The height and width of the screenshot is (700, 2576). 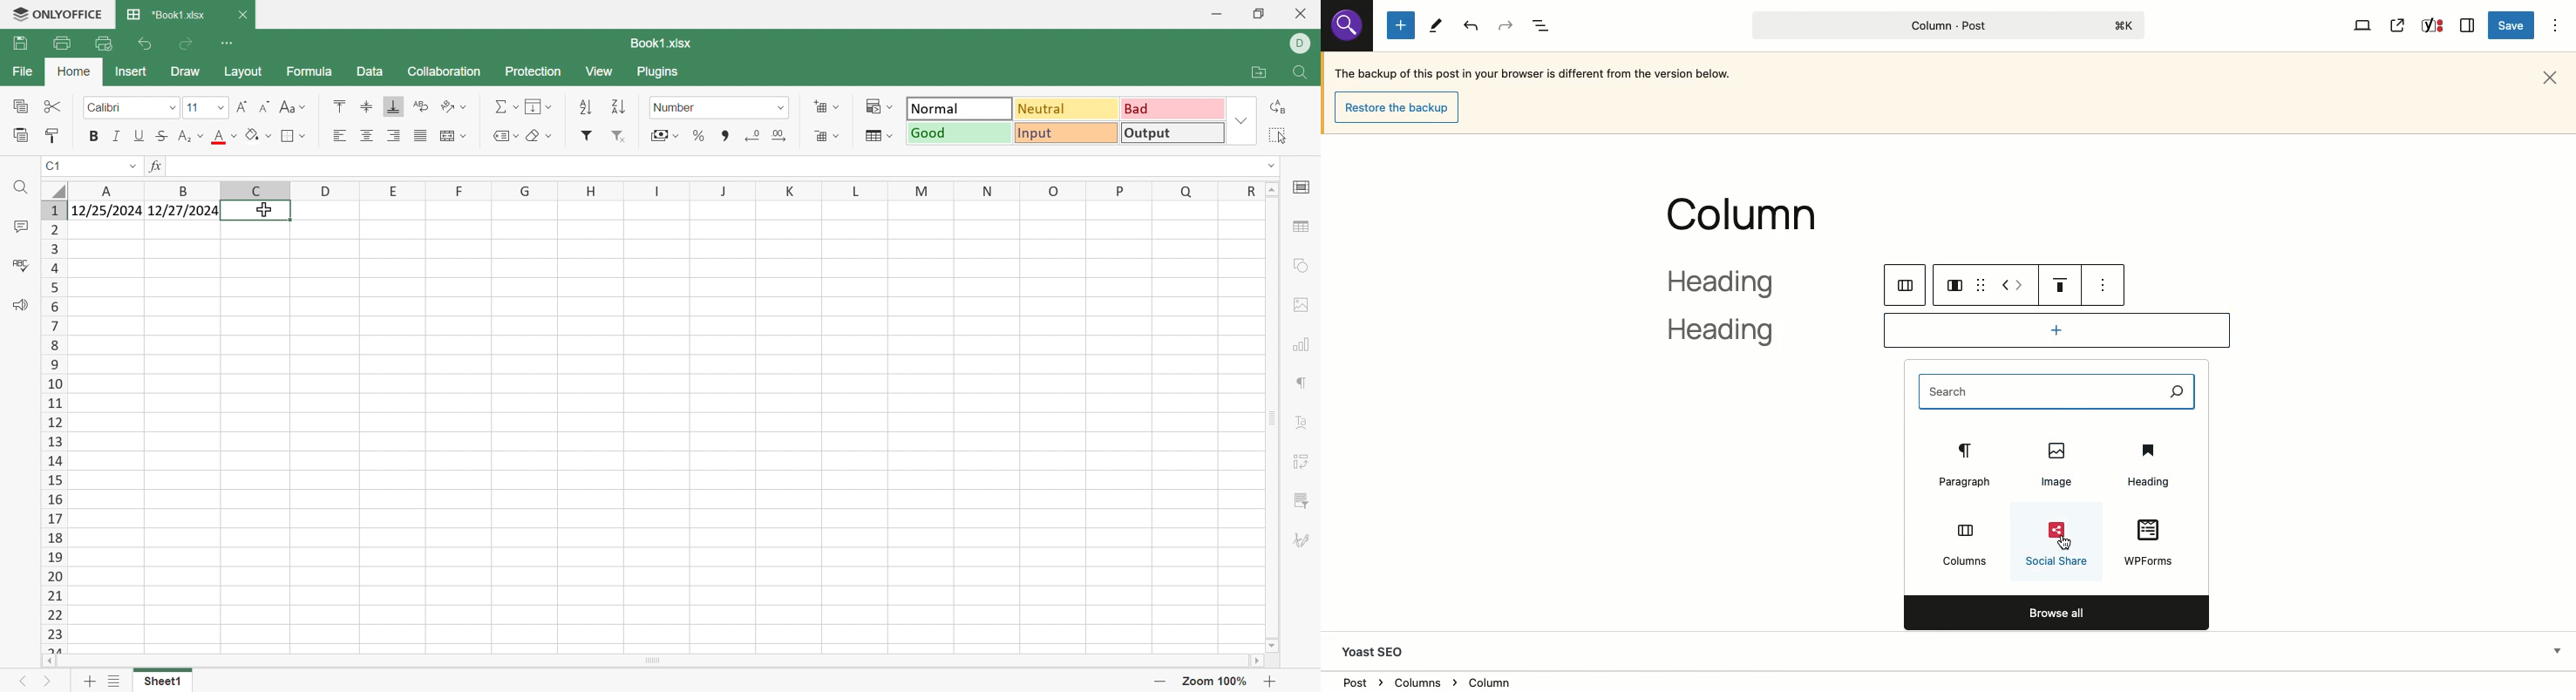 I want to click on Drop Down, so click(x=222, y=108).